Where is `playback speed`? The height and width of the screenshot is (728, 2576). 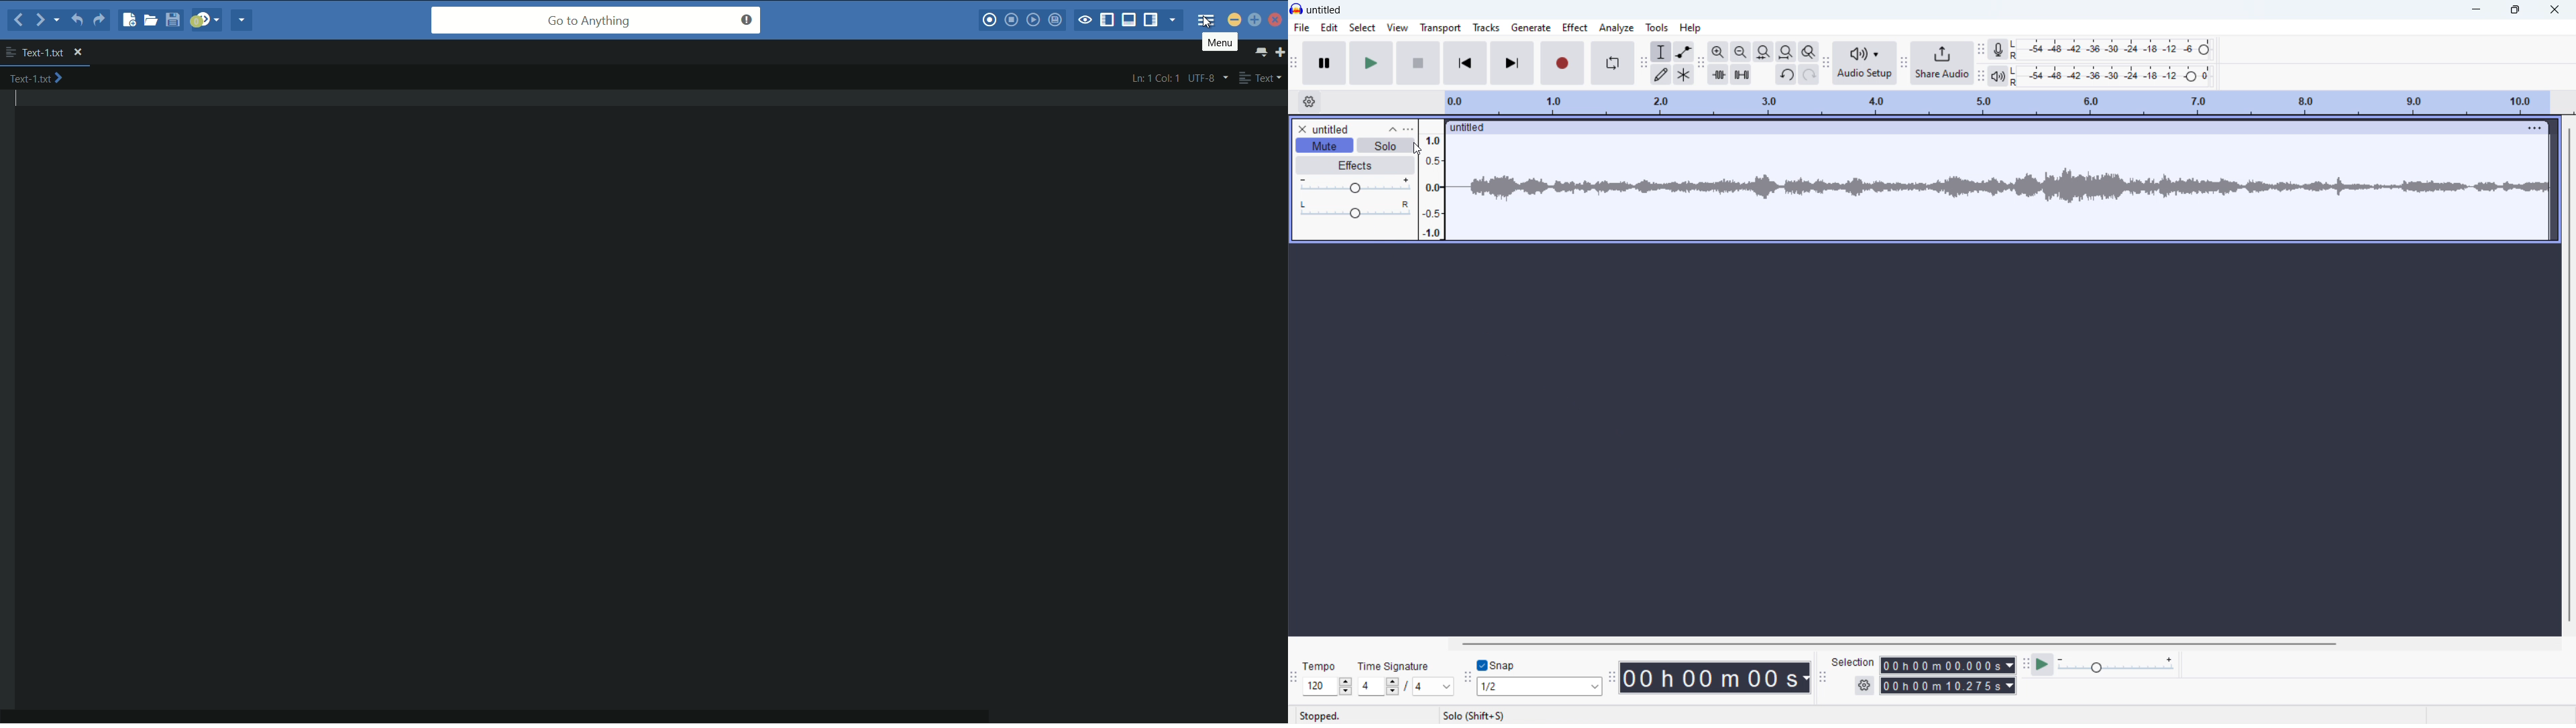
playback speed is located at coordinates (2117, 664).